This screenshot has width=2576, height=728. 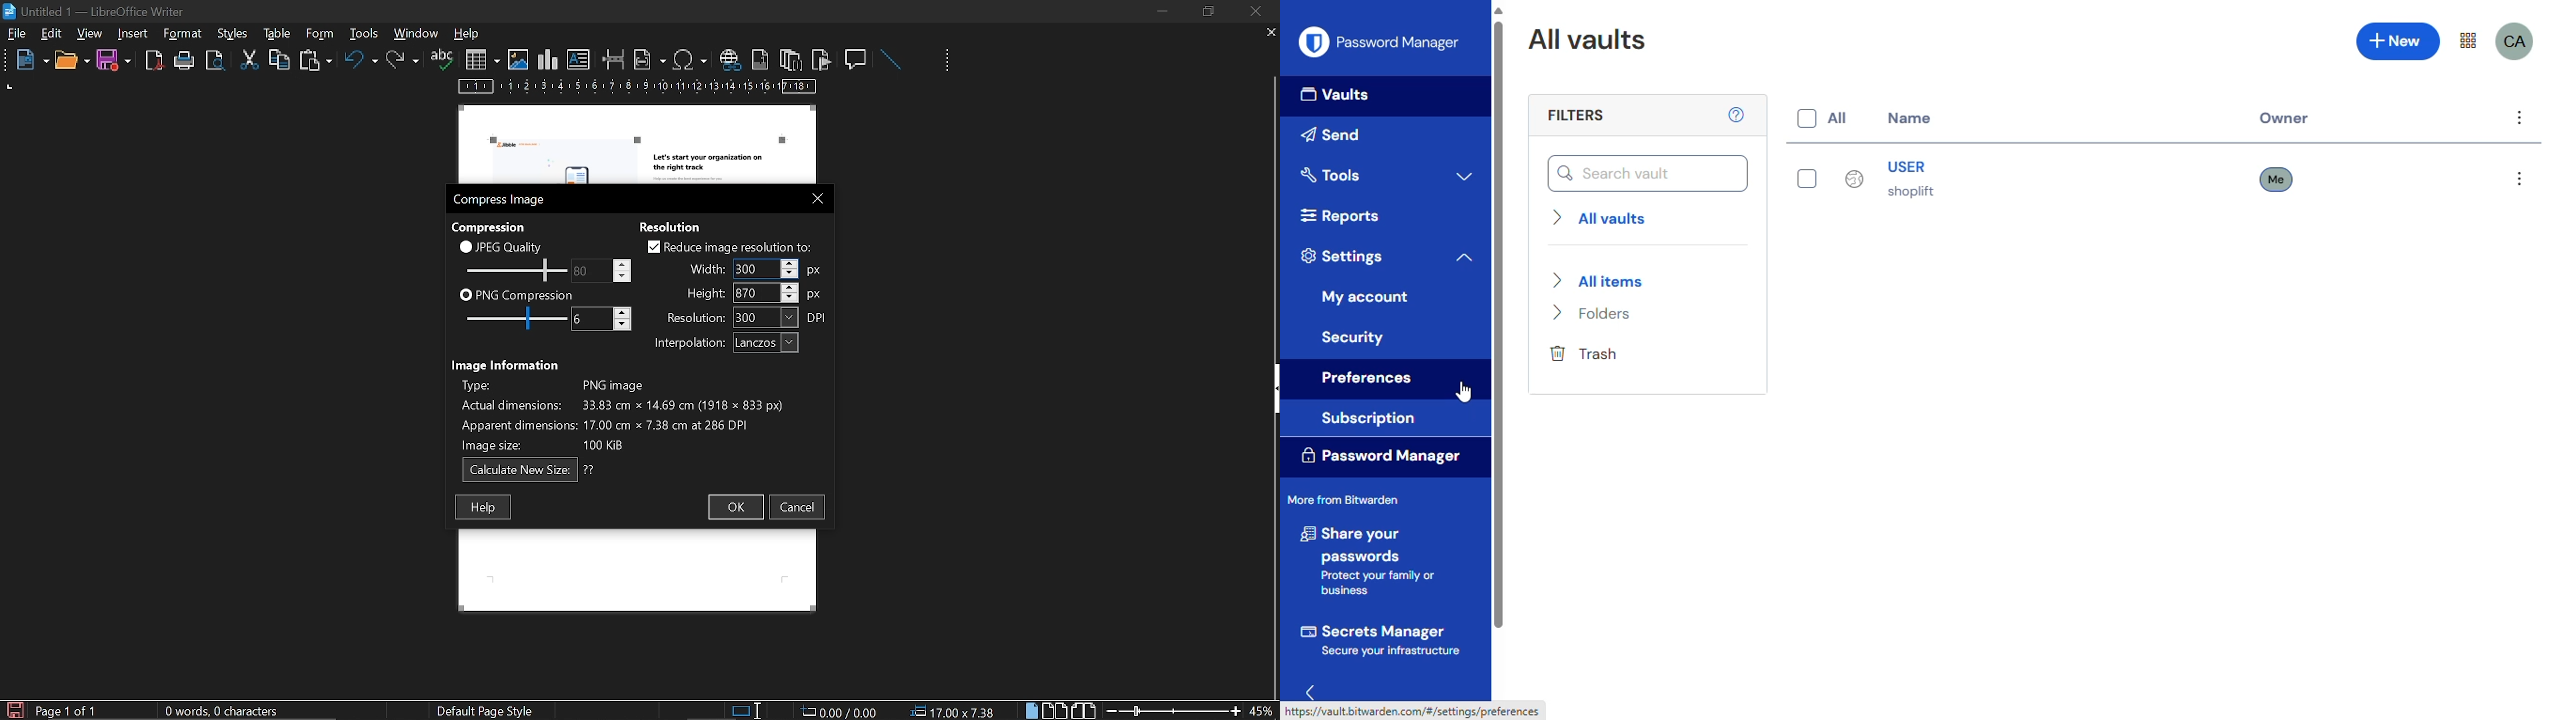 I want to click on All vaults, so click(x=1587, y=39).